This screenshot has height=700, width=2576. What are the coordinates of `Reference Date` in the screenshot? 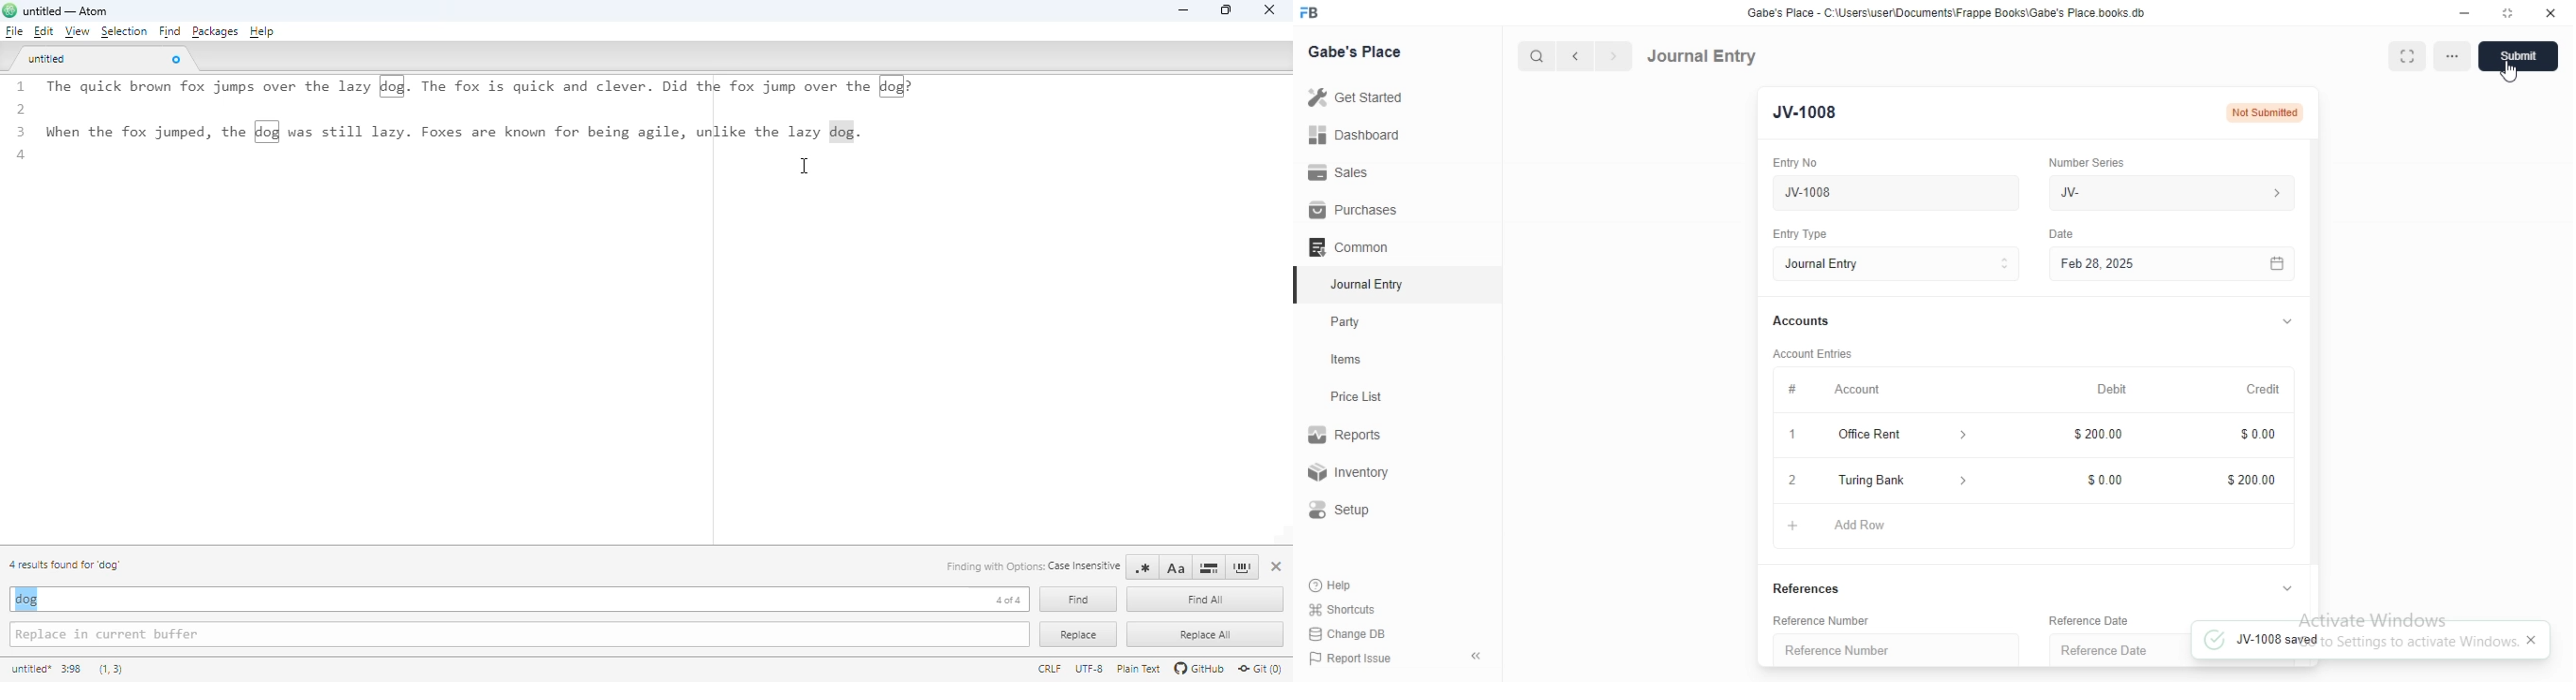 It's located at (2097, 619).